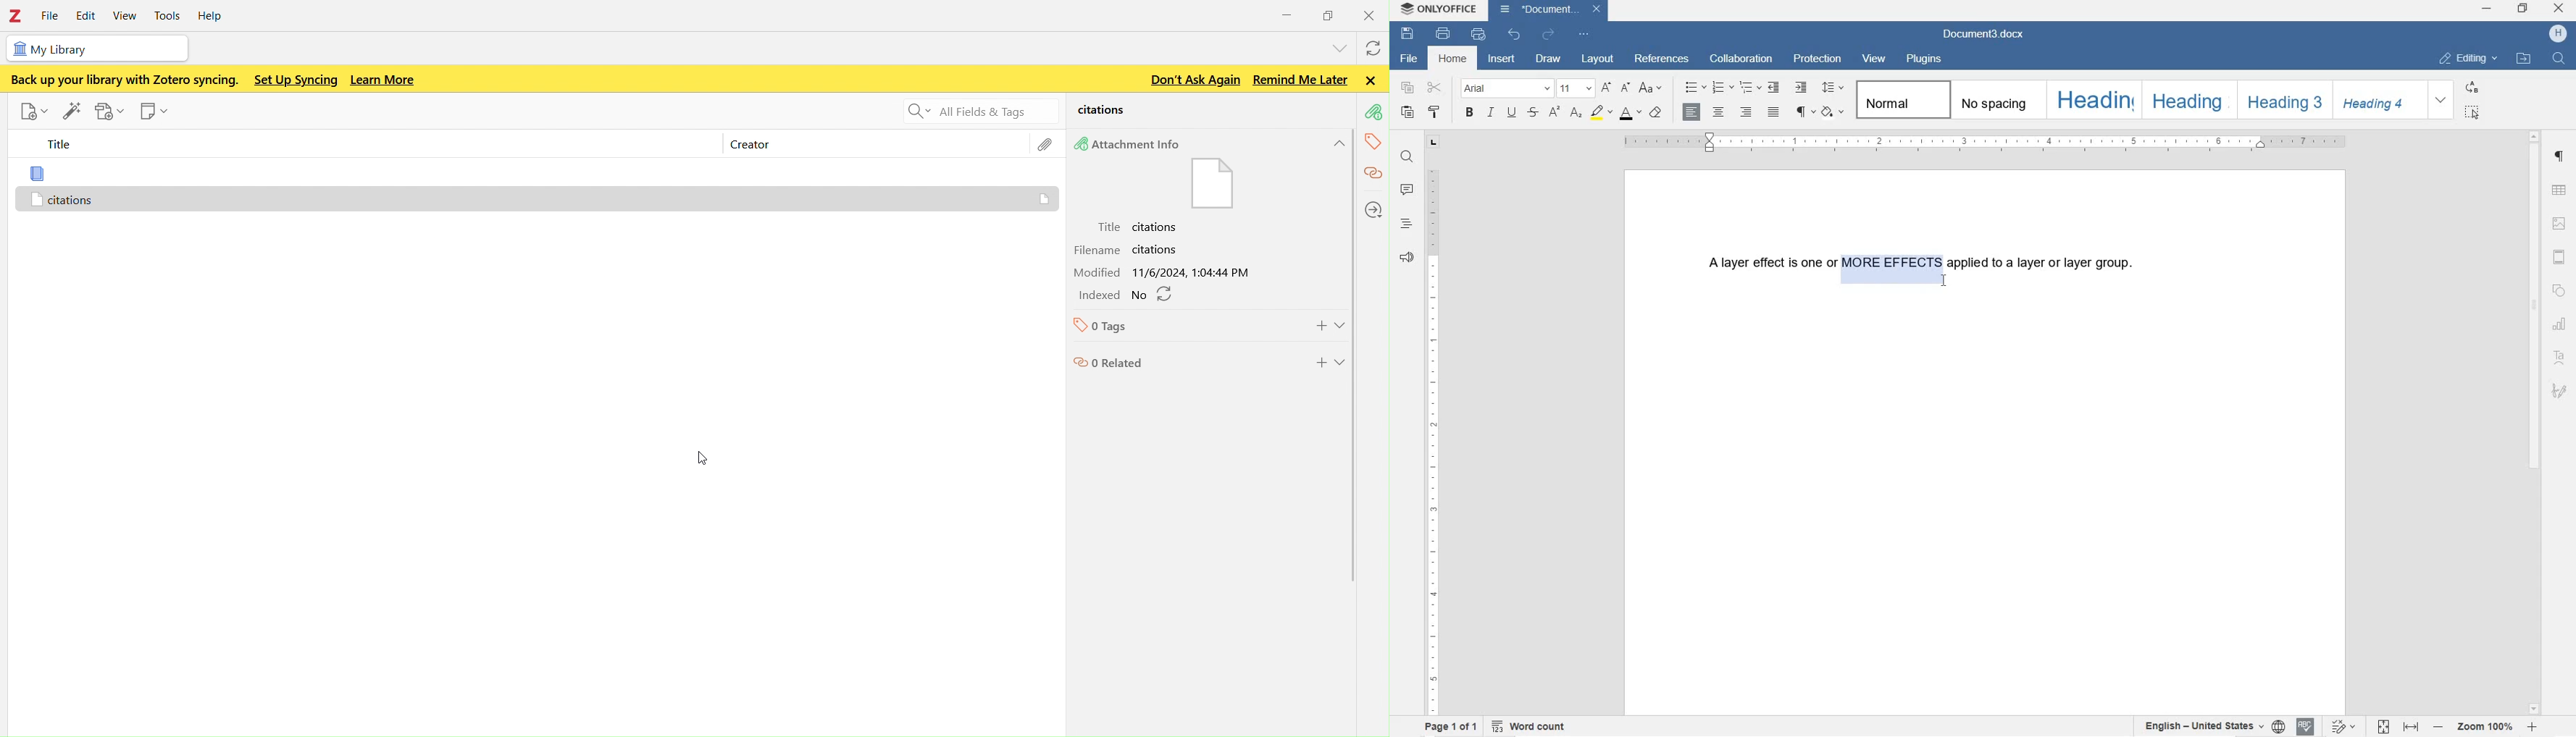  Describe the element at coordinates (2185, 99) in the screenshot. I see `HEADING 2` at that location.